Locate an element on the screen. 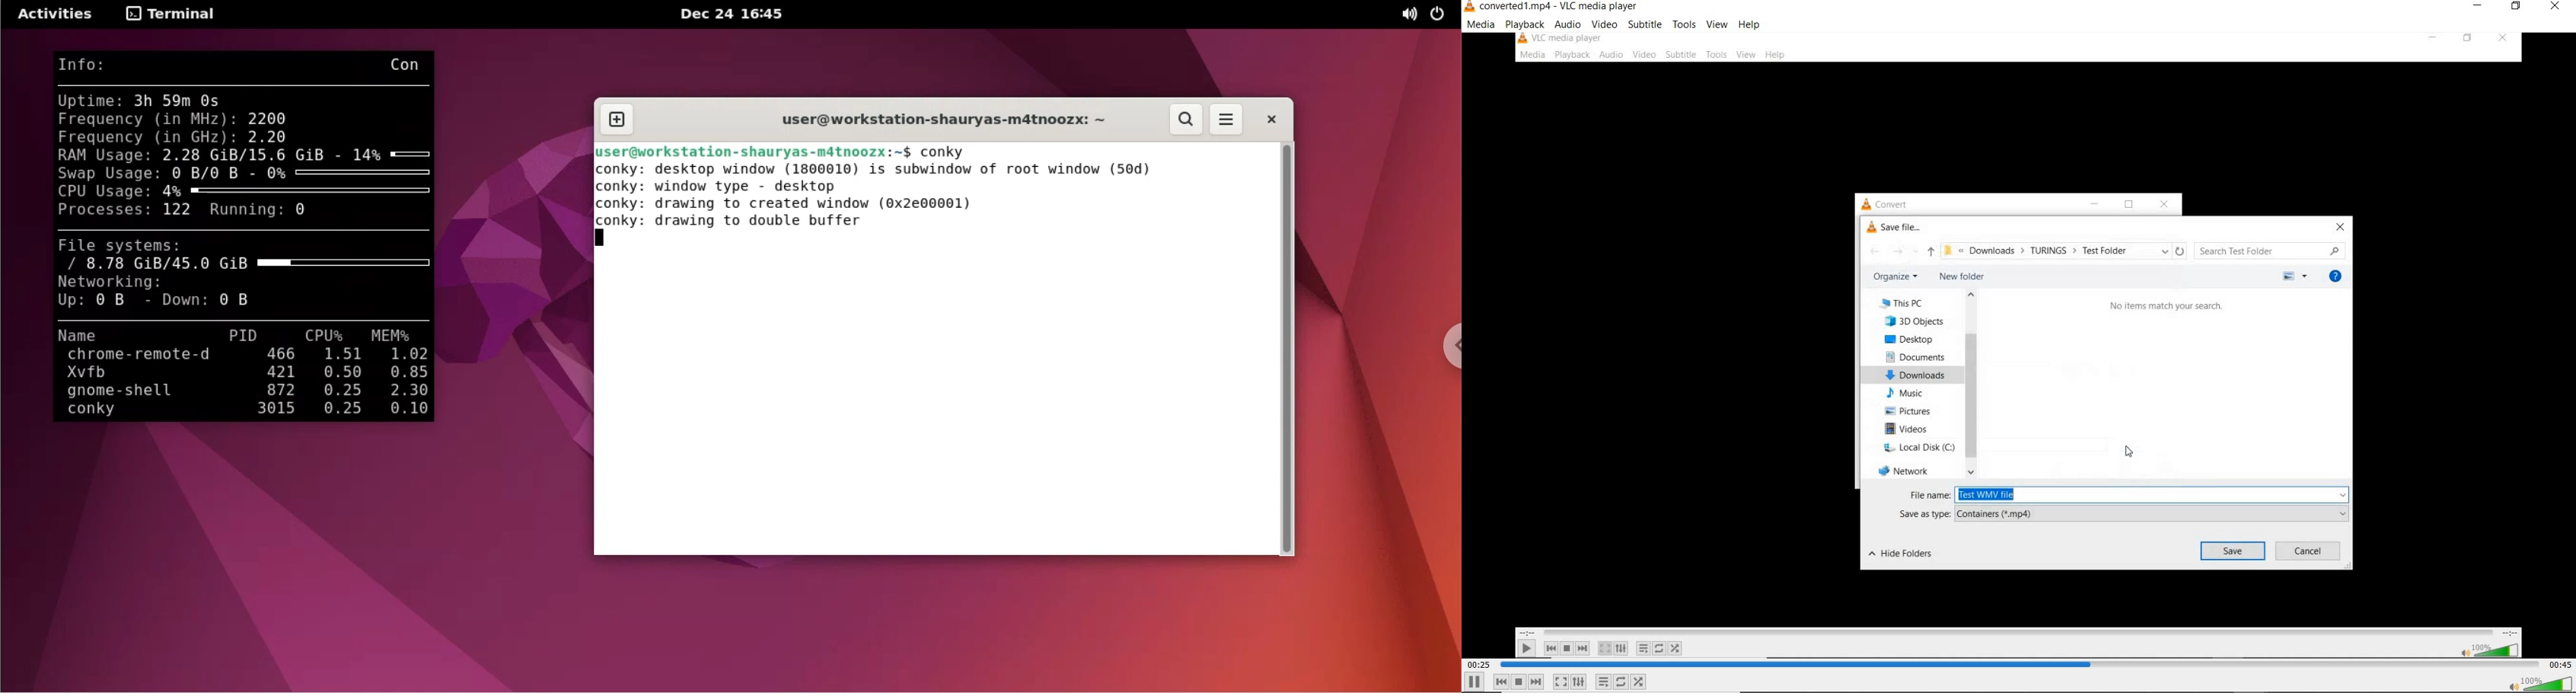  view is located at coordinates (1718, 23).